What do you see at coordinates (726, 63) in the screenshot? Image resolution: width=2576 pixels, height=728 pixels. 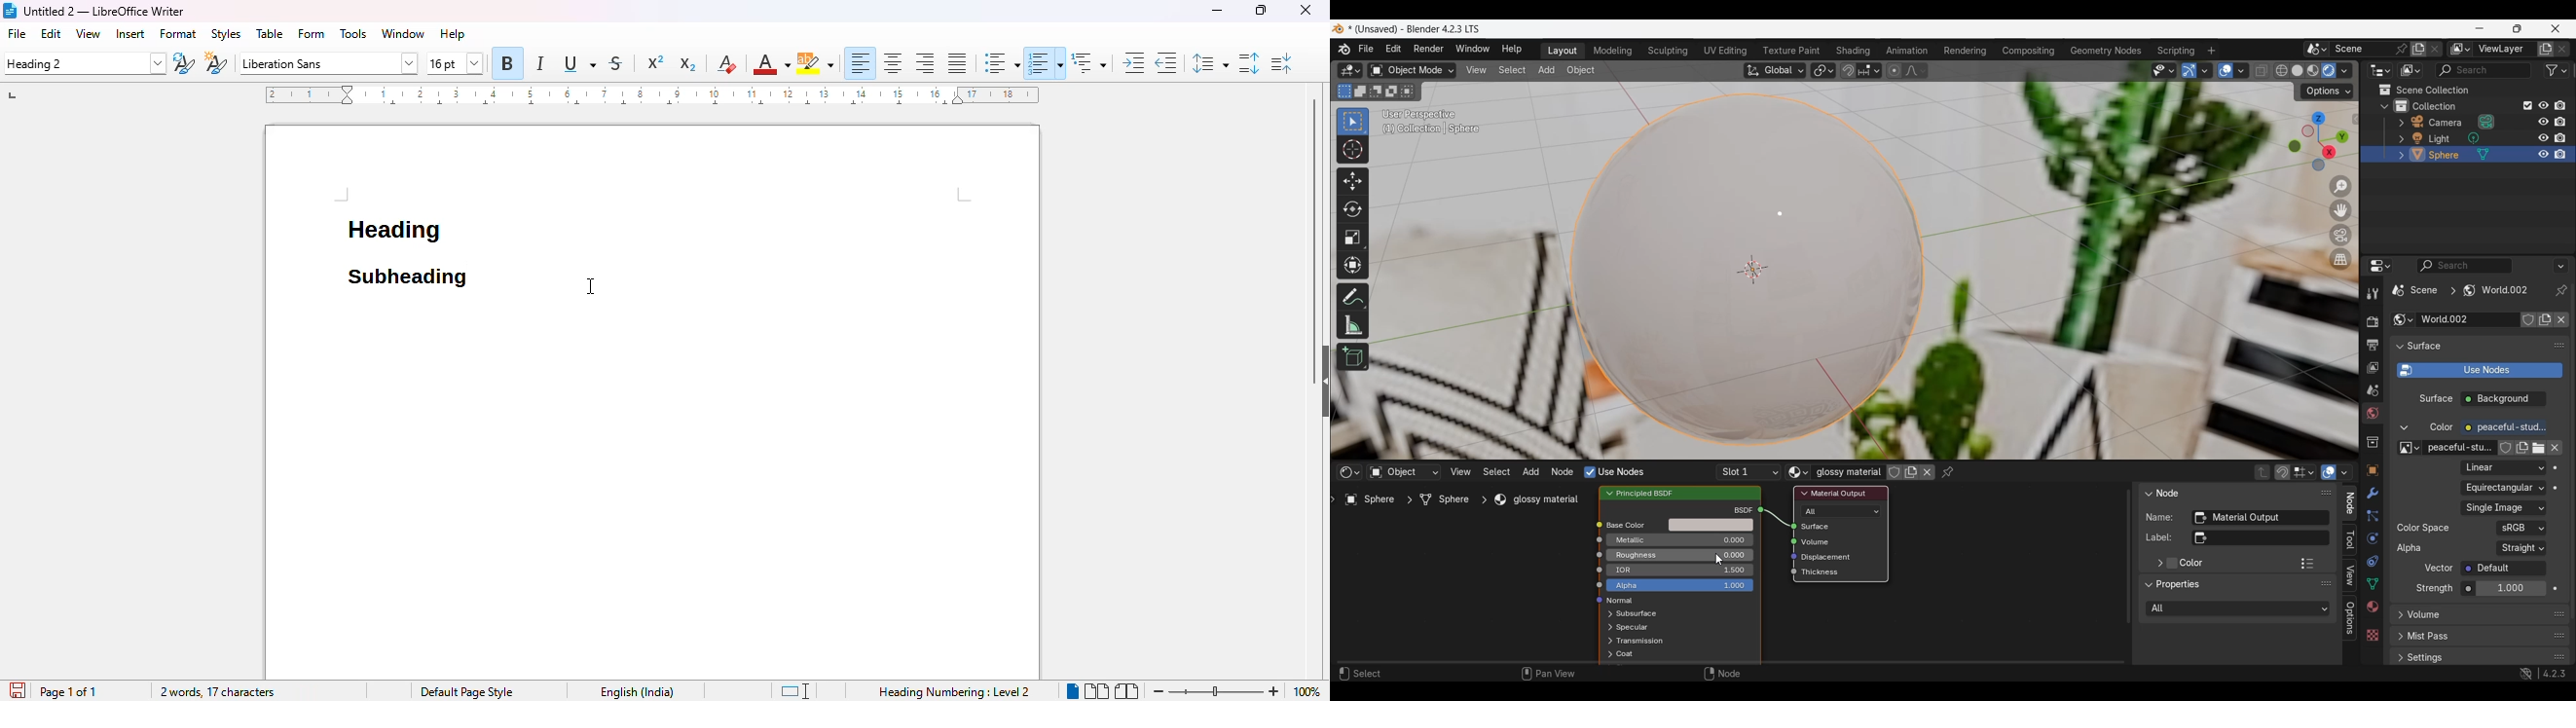 I see `clear direct formatting` at bounding box center [726, 63].